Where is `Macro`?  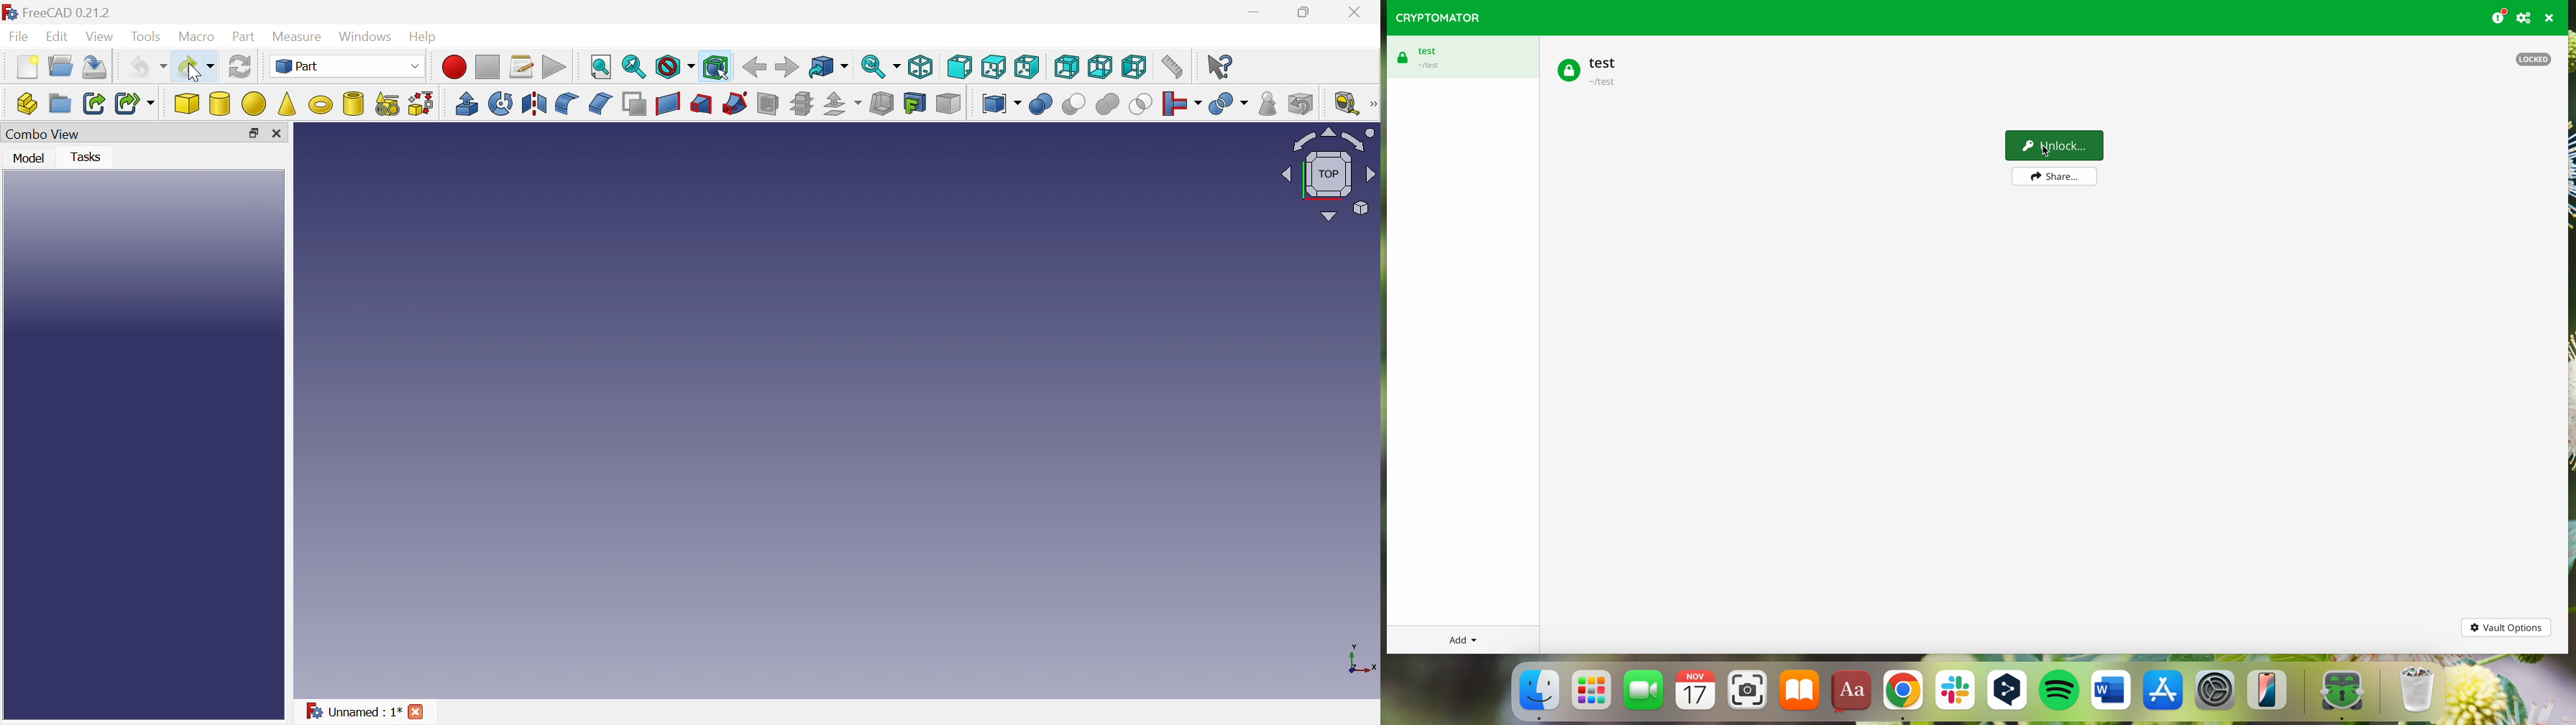
Macro is located at coordinates (196, 38).